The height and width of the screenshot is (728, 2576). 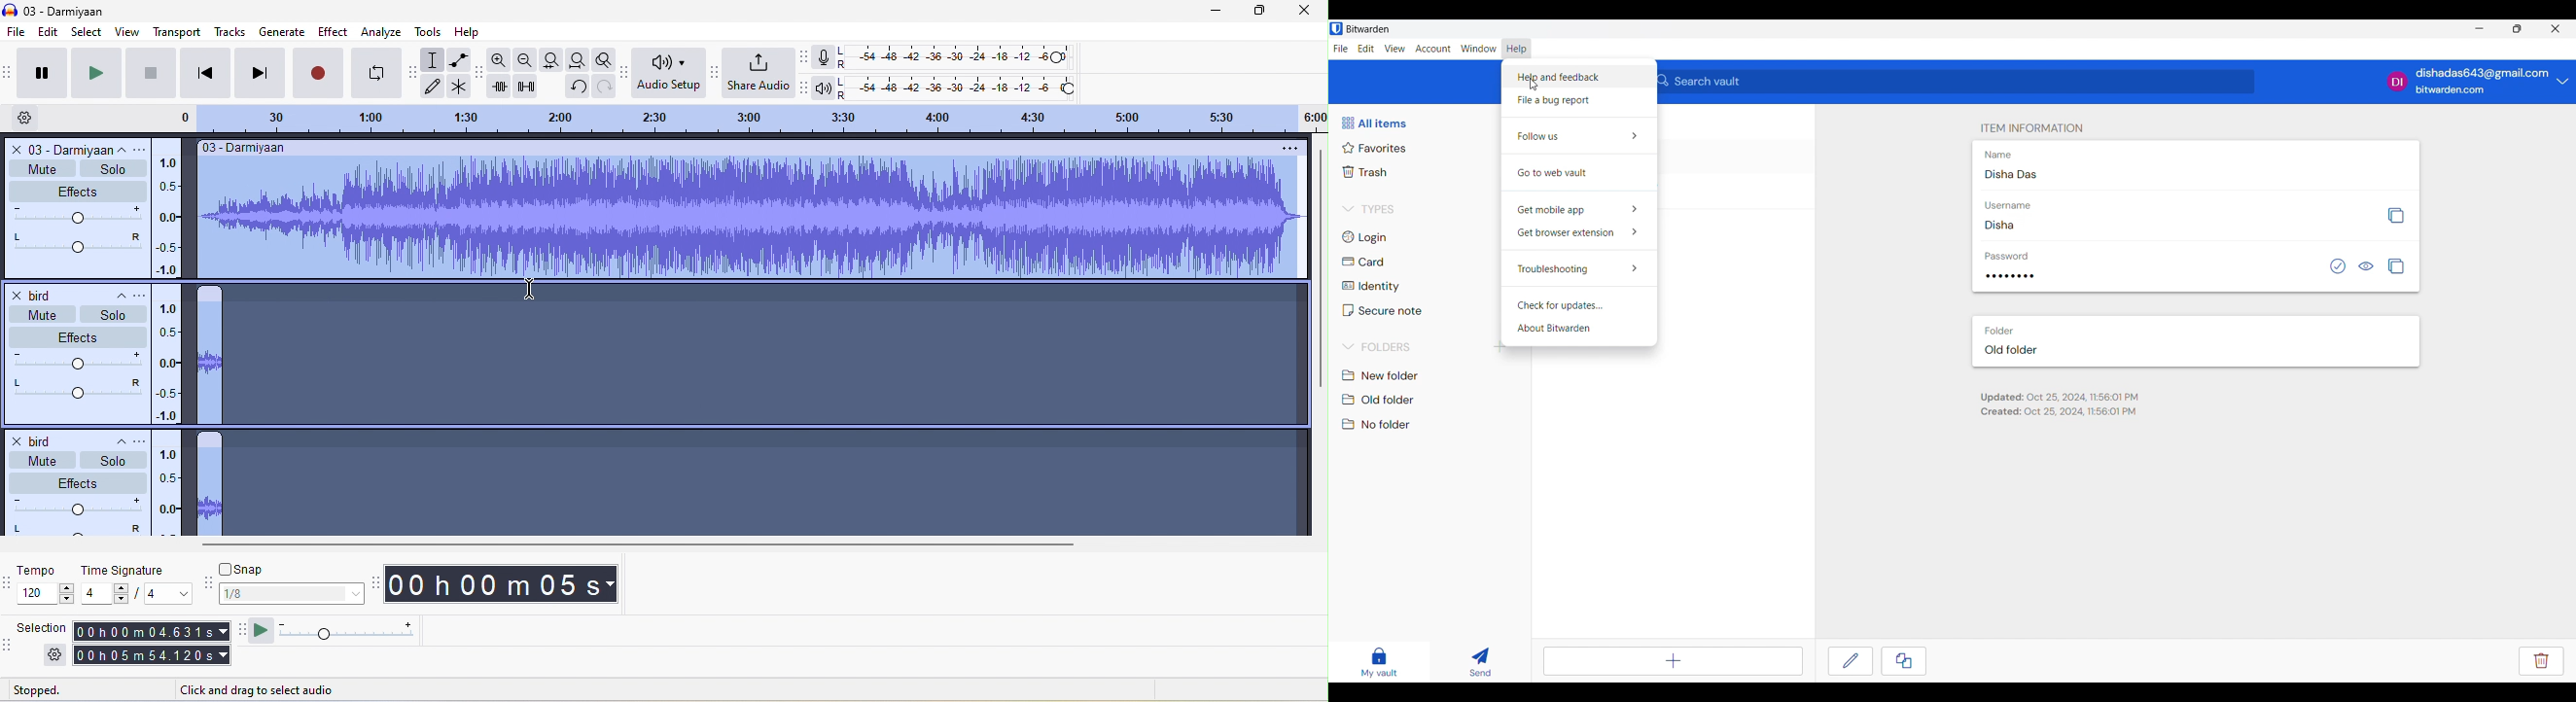 I want to click on 00 h 00 m 04 631 s , so click(x=154, y=628).